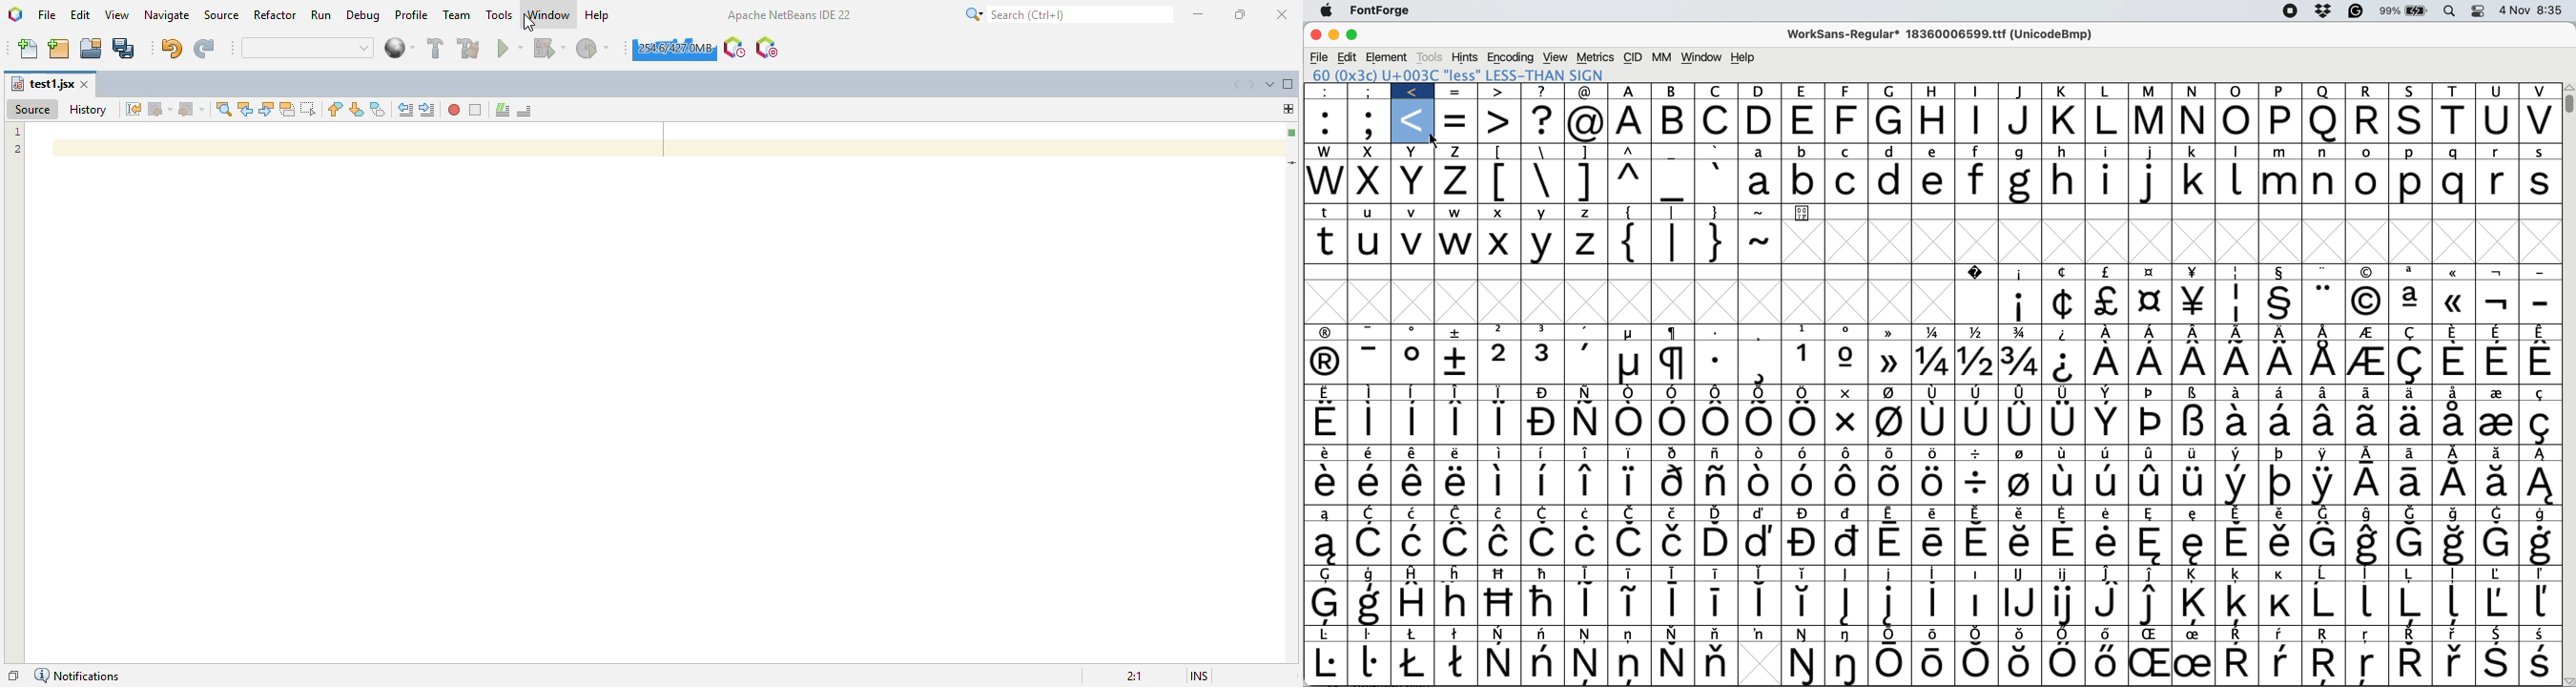 The width and height of the screenshot is (2576, 700). What do you see at coordinates (1760, 482) in the screenshot?
I see `Symbol` at bounding box center [1760, 482].